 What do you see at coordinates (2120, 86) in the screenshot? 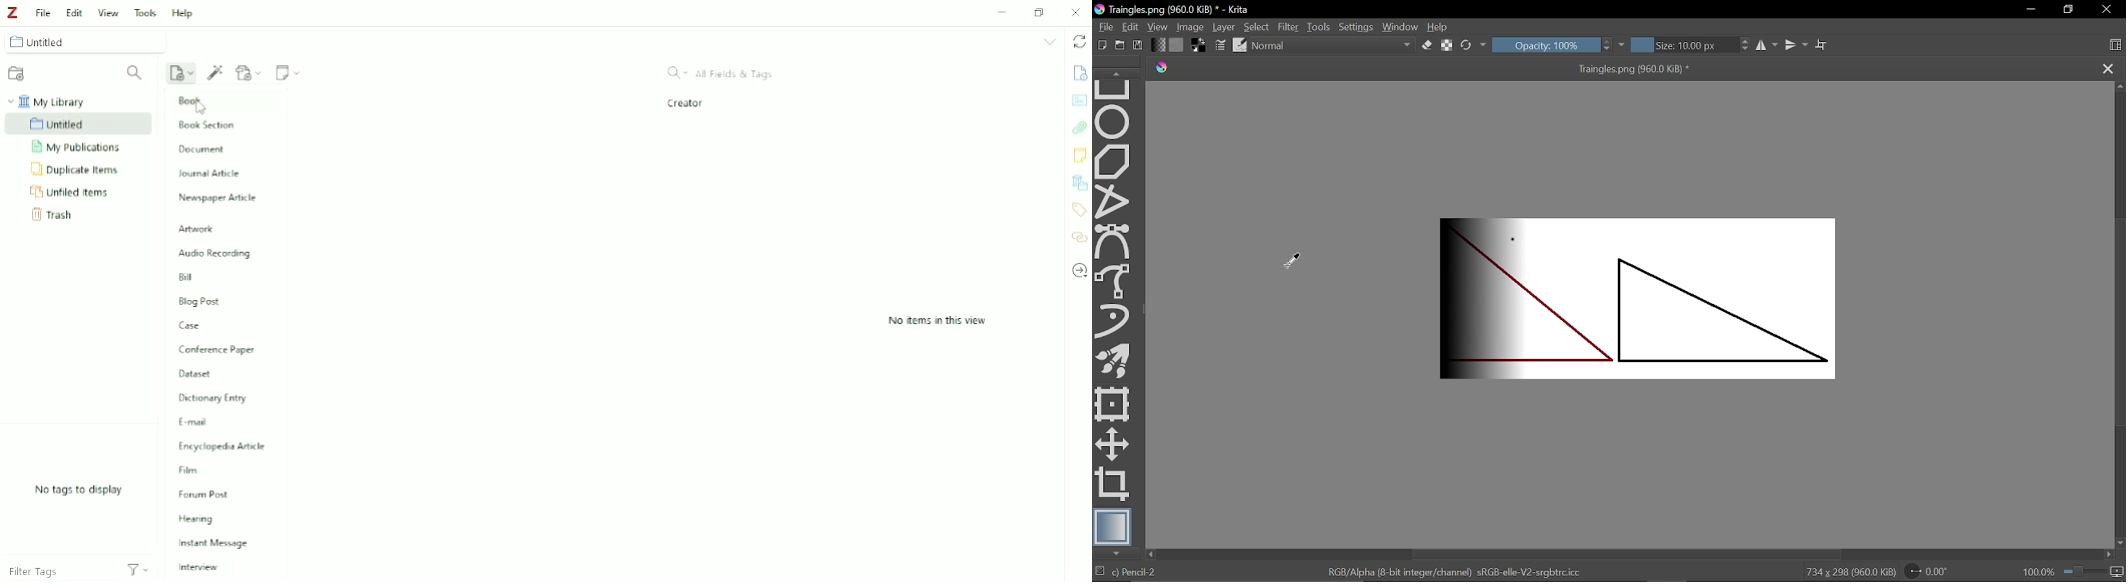
I see `Move up` at bounding box center [2120, 86].